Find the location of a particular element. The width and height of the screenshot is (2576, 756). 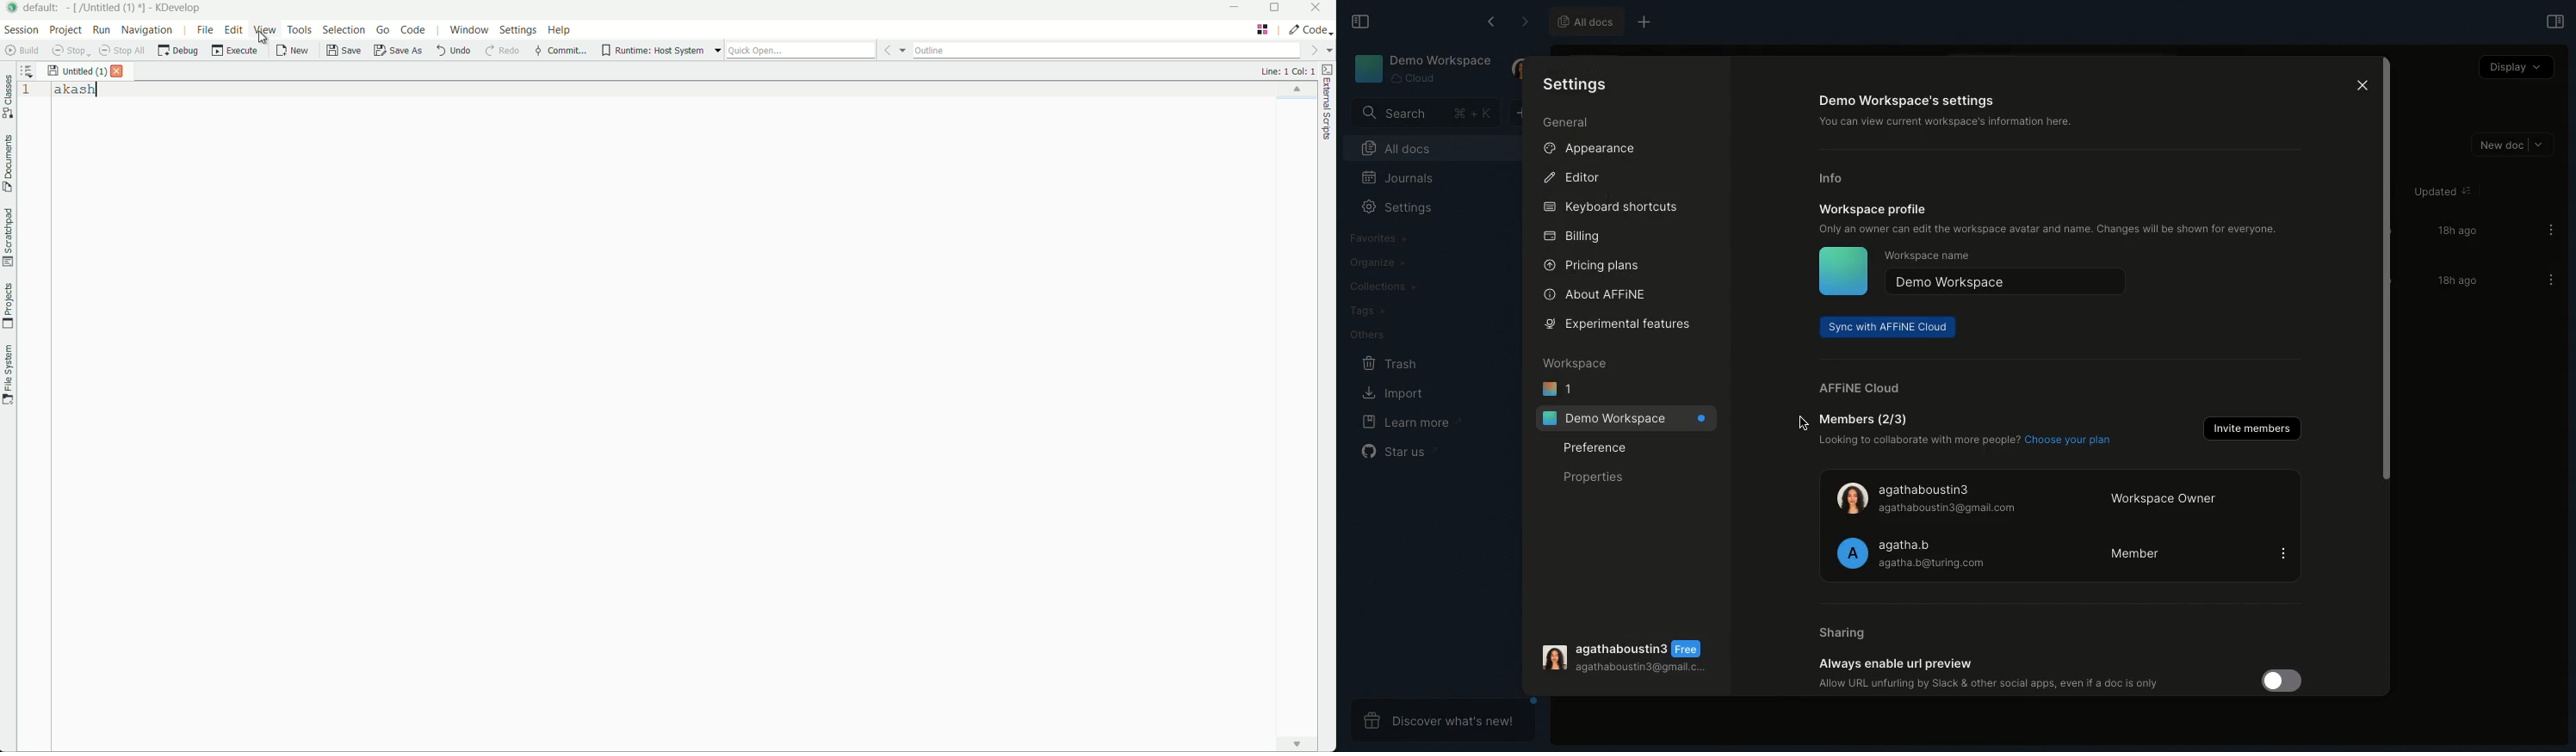

Close is located at coordinates (2361, 85).